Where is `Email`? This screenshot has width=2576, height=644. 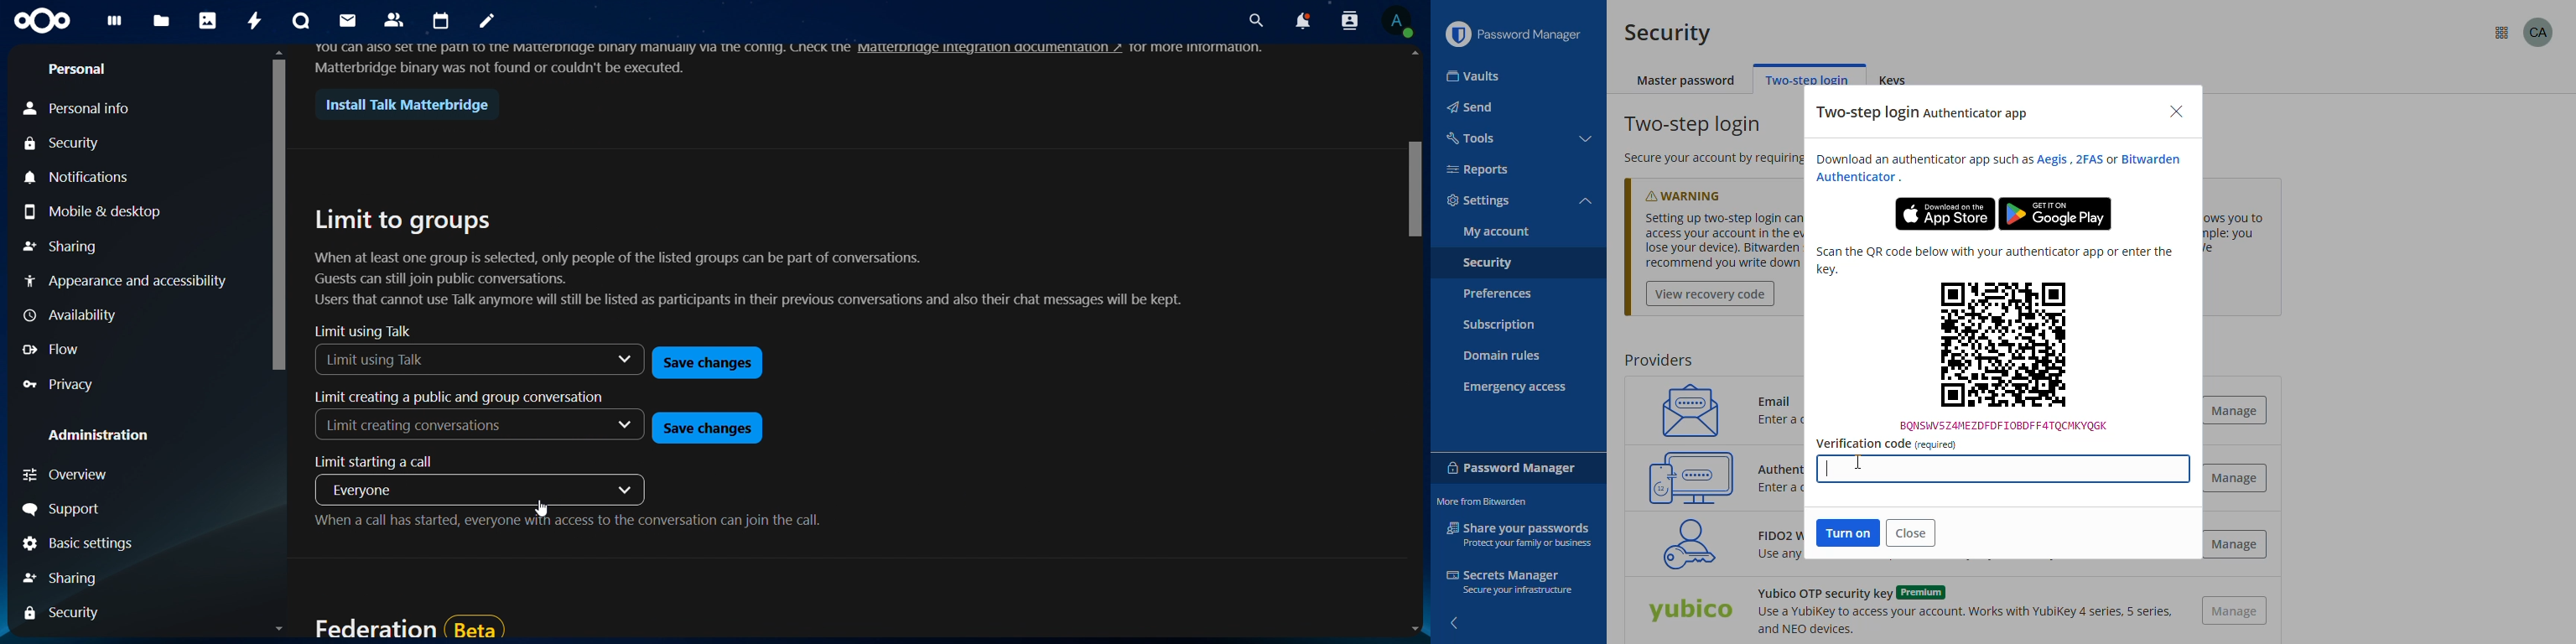 Email is located at coordinates (1780, 397).